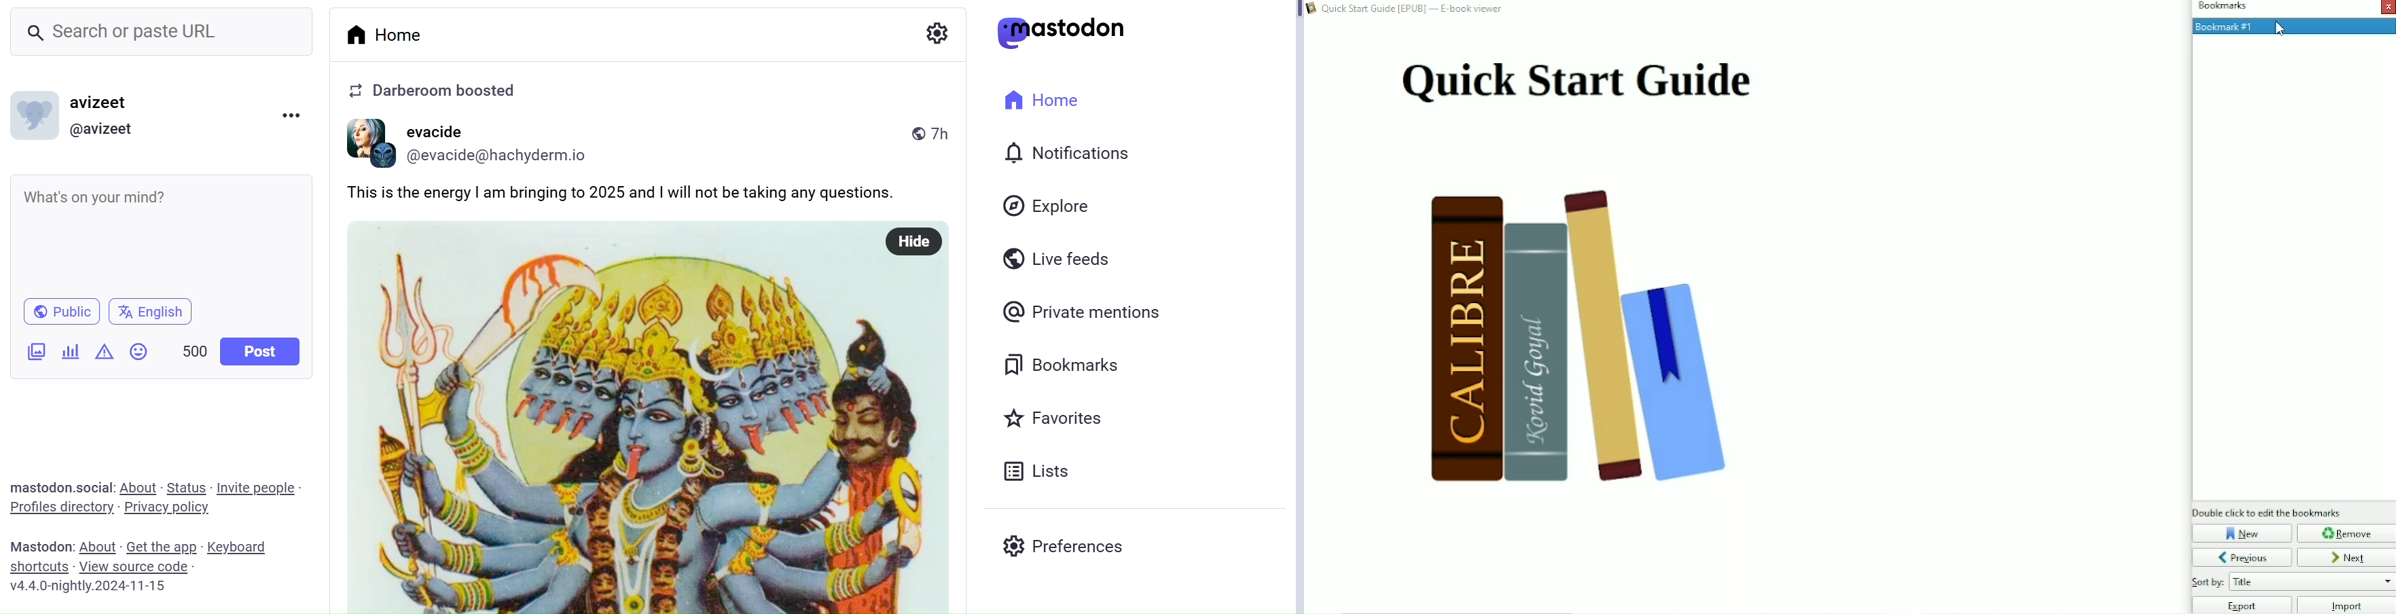  I want to click on user id, so click(504, 155).